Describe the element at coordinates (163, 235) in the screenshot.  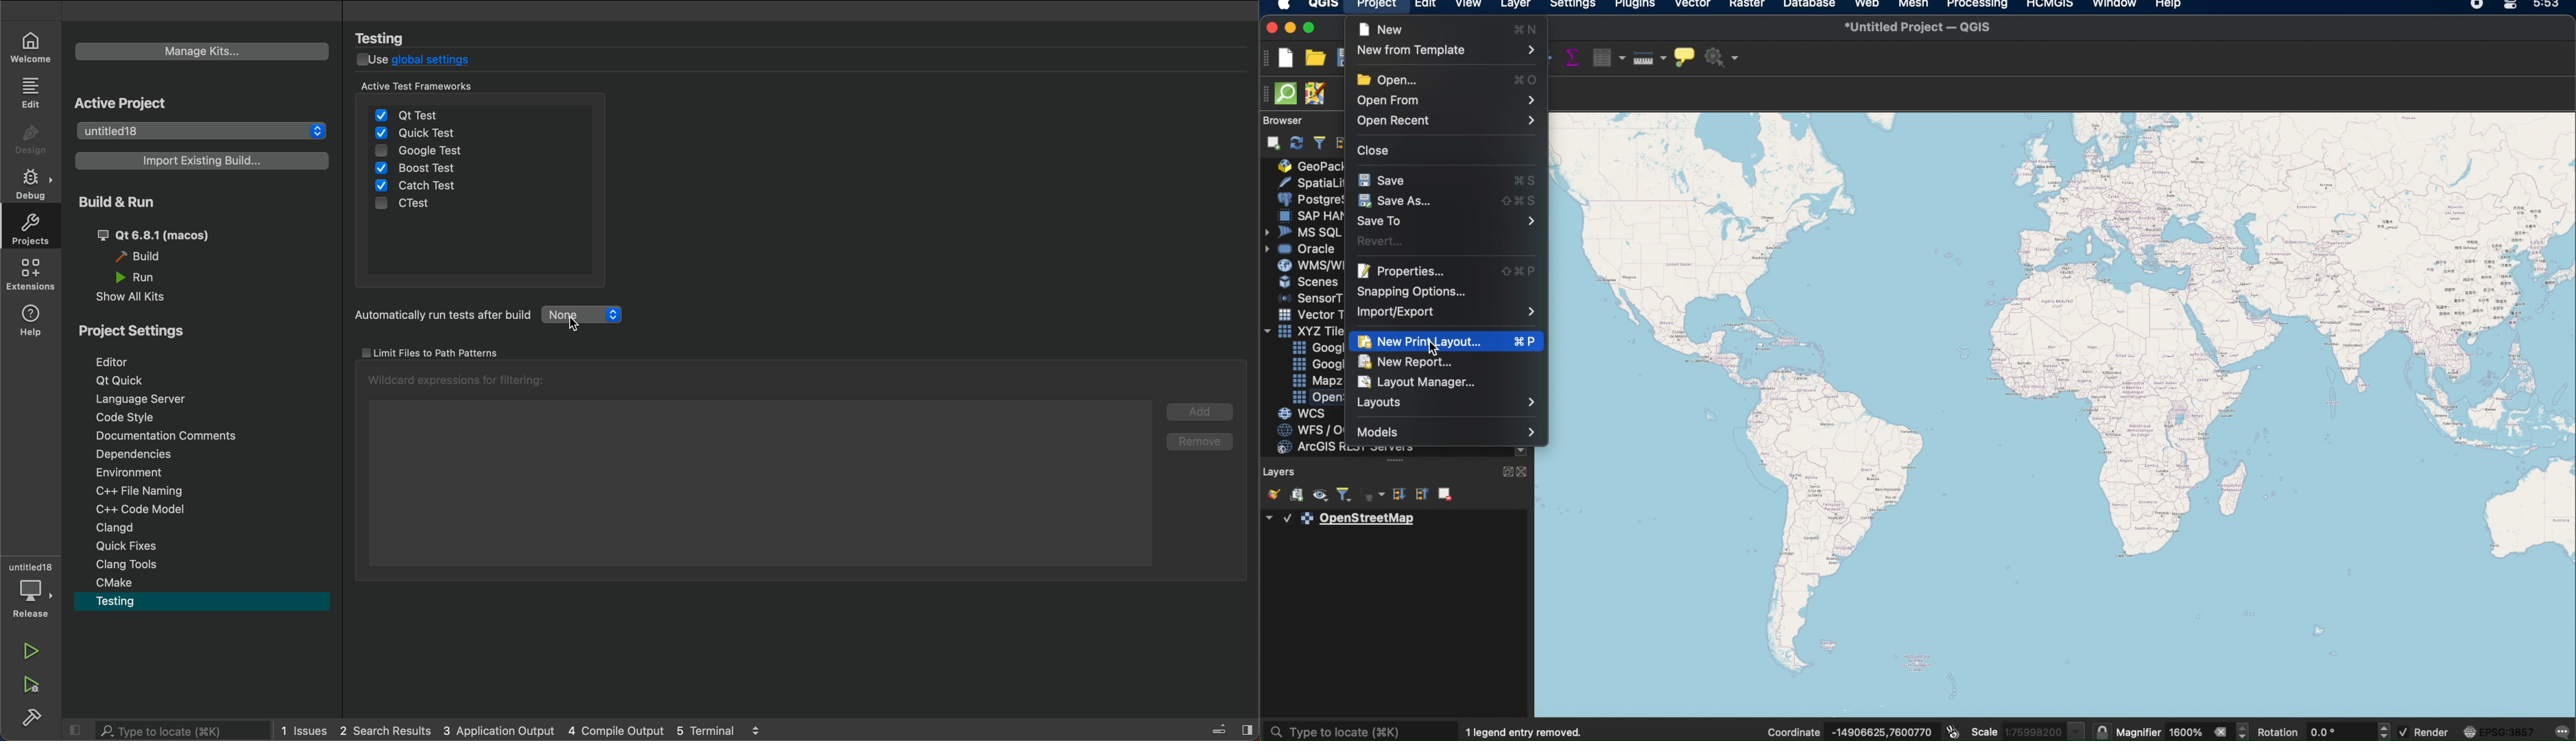
I see `qt` at that location.